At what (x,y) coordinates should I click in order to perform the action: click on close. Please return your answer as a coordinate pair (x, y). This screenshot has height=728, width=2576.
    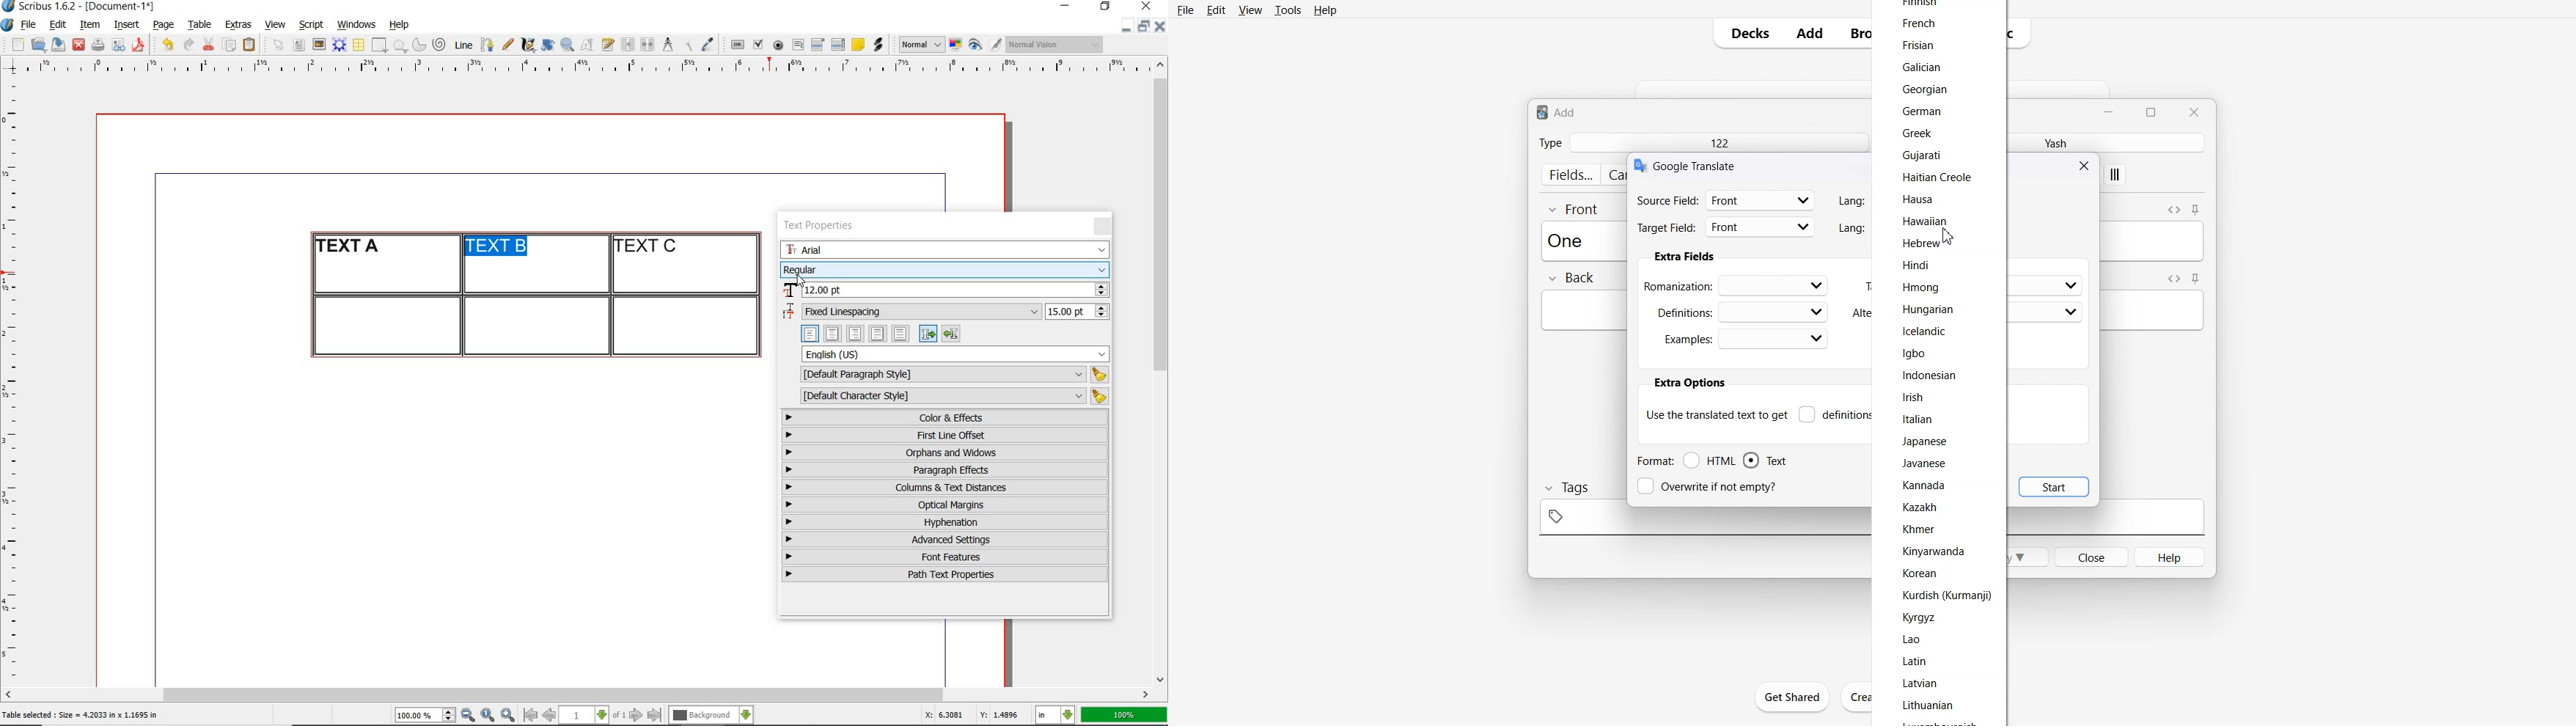
    Looking at the image, I should click on (79, 45).